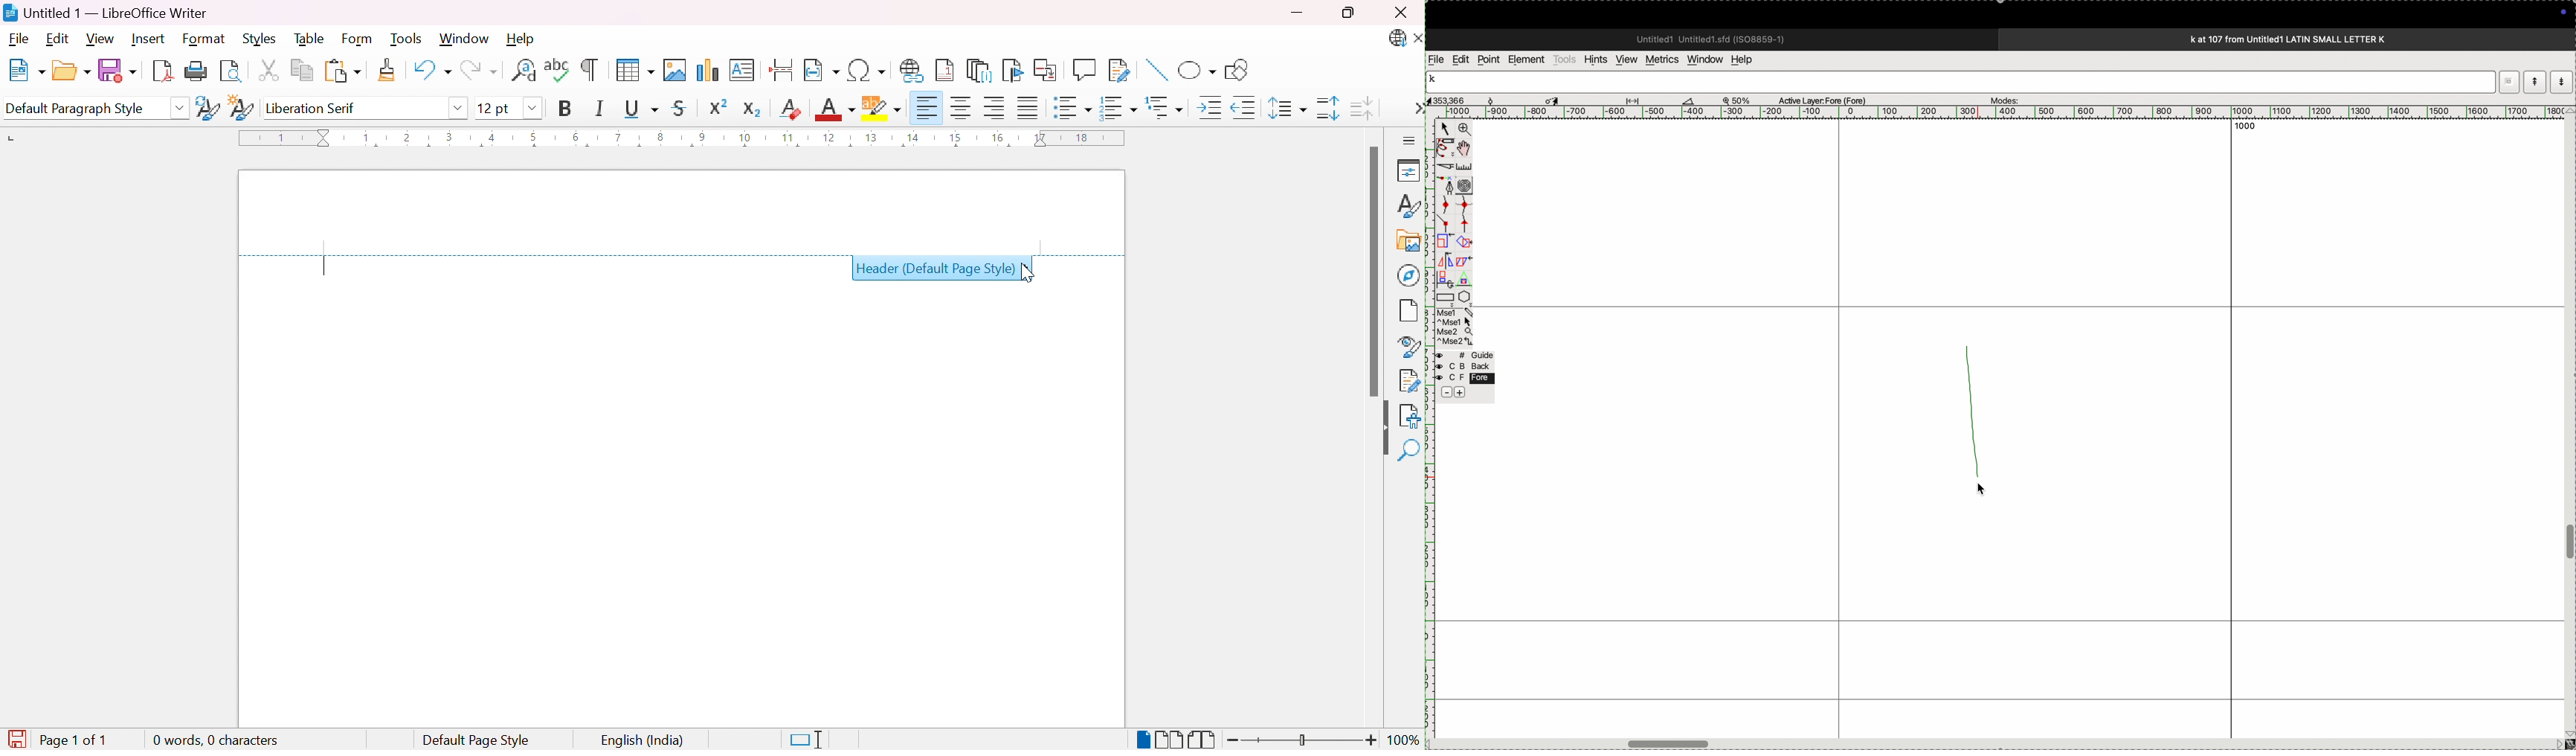 This screenshot has height=756, width=2576. Describe the element at coordinates (1011, 71) in the screenshot. I see `Insert bookmark` at that location.